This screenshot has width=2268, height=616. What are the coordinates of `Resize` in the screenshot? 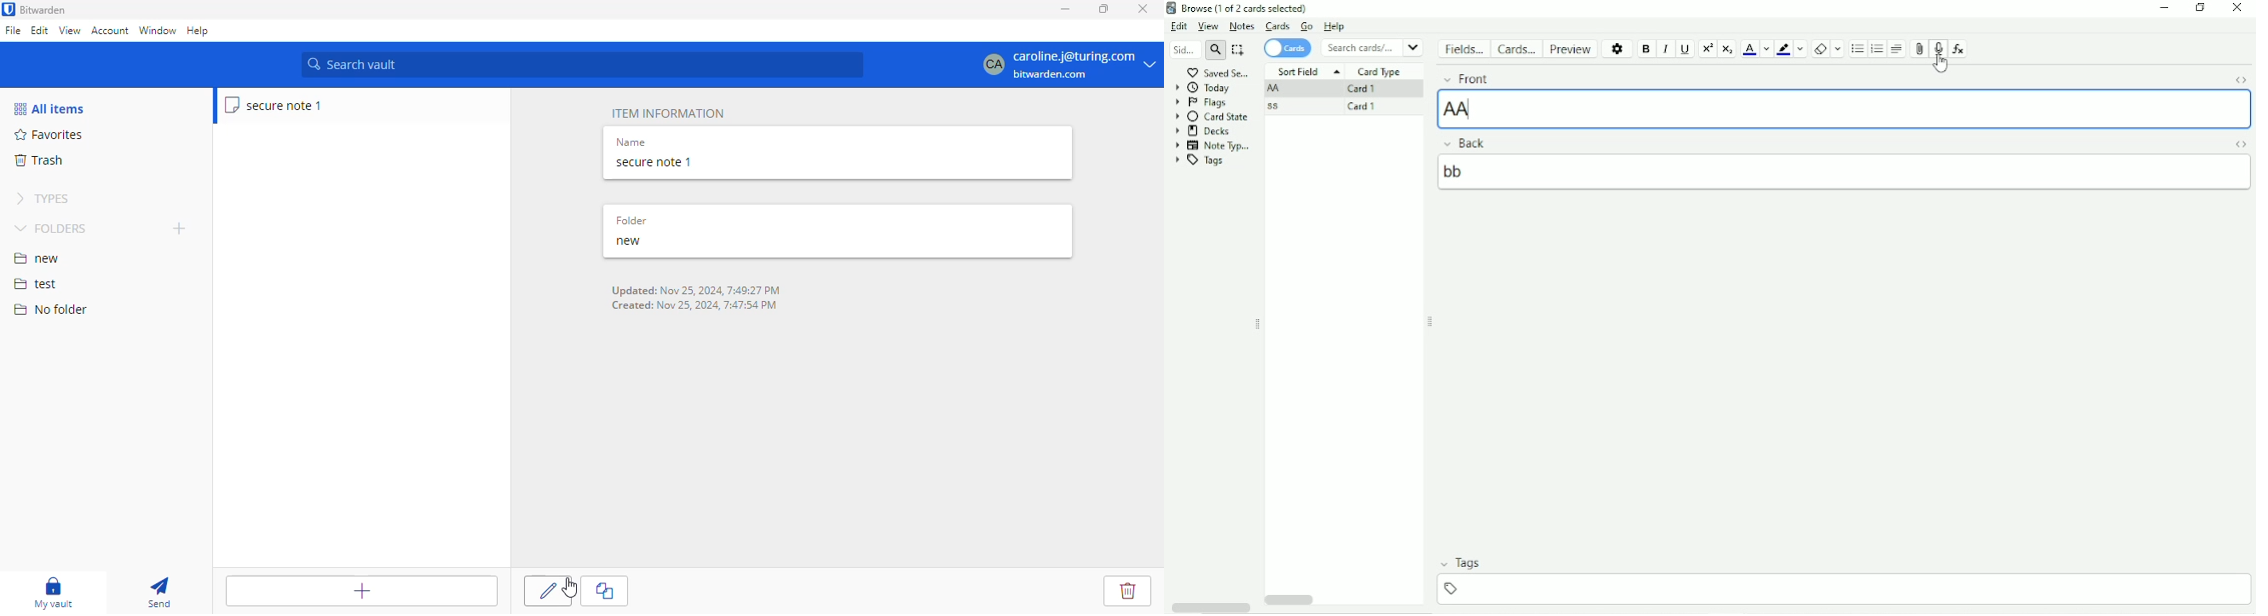 It's located at (1258, 325).